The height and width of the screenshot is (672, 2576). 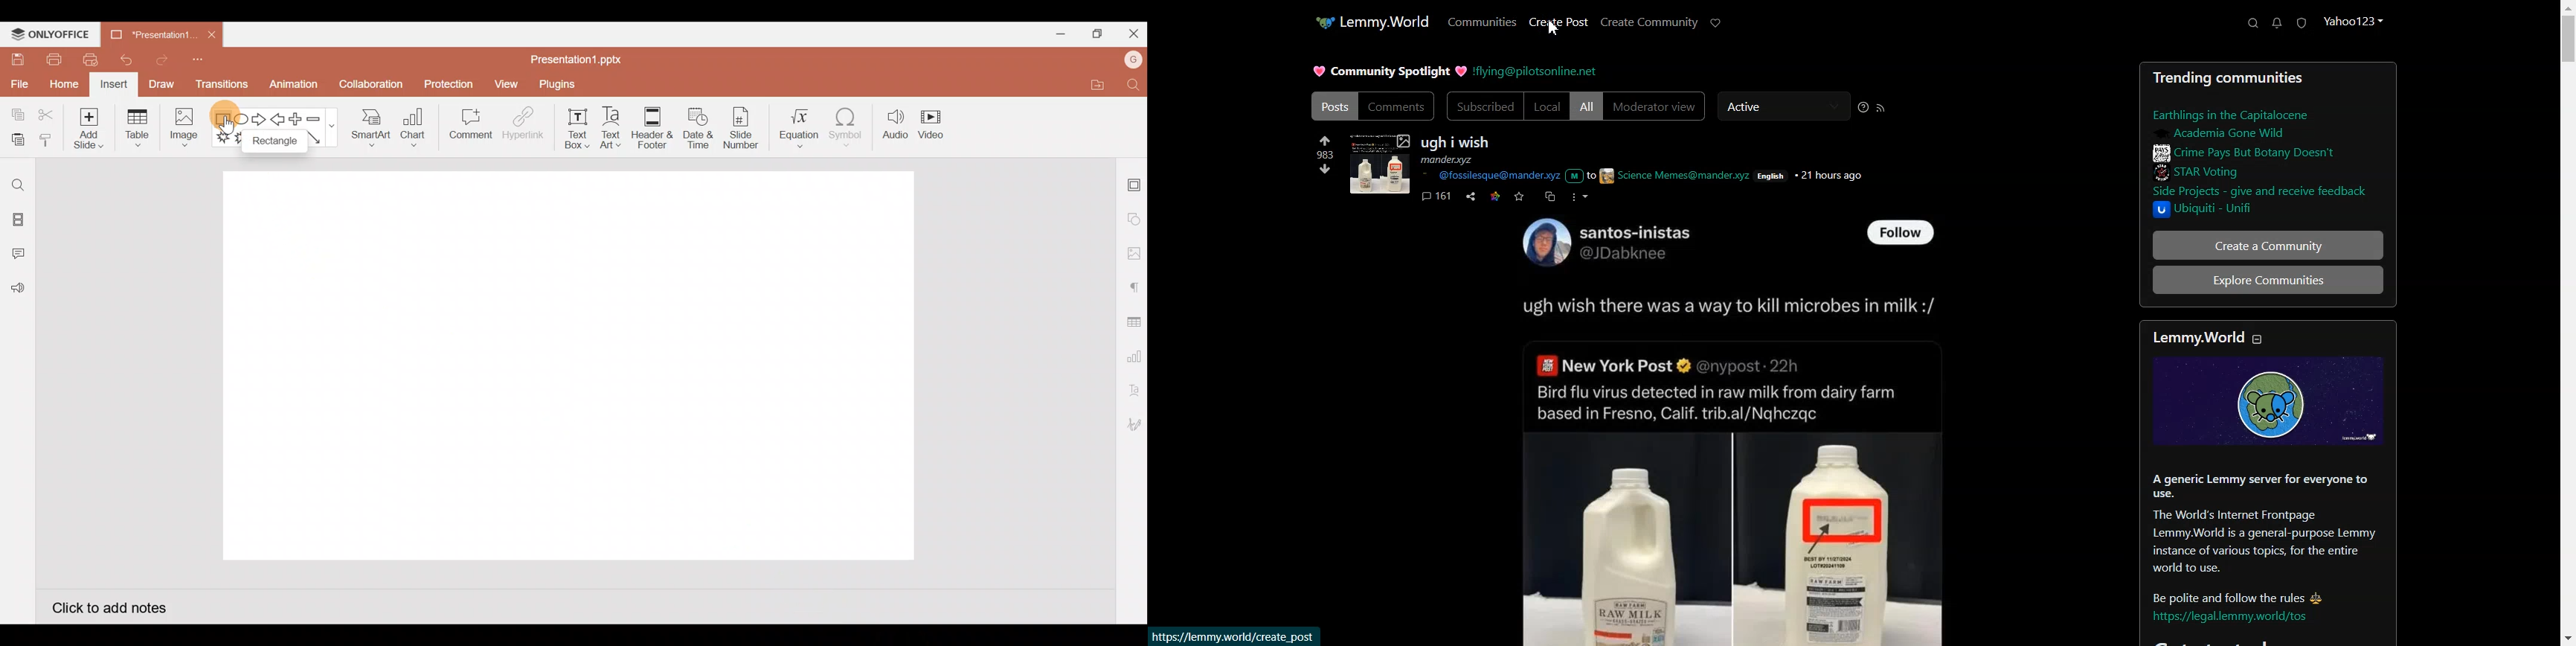 What do you see at coordinates (224, 120) in the screenshot?
I see `Rectangle` at bounding box center [224, 120].